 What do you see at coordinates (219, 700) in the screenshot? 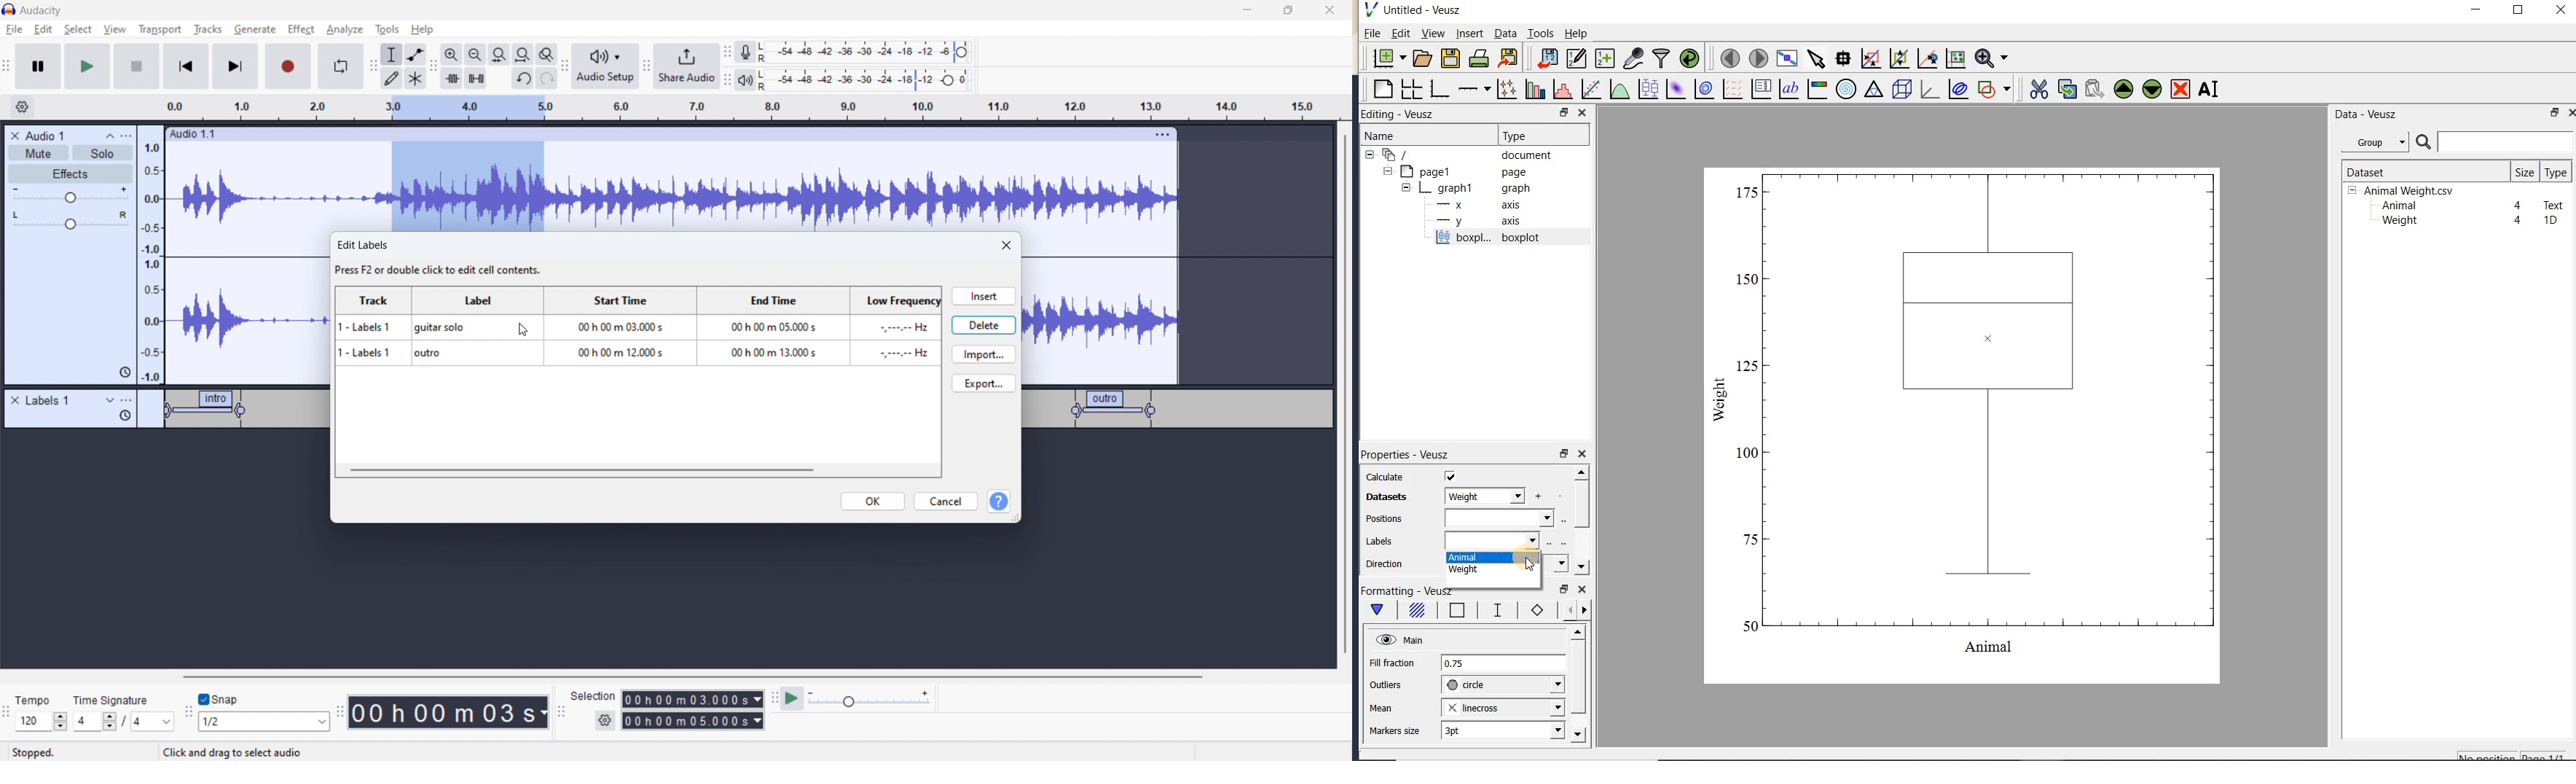
I see `toggle snap` at bounding box center [219, 700].